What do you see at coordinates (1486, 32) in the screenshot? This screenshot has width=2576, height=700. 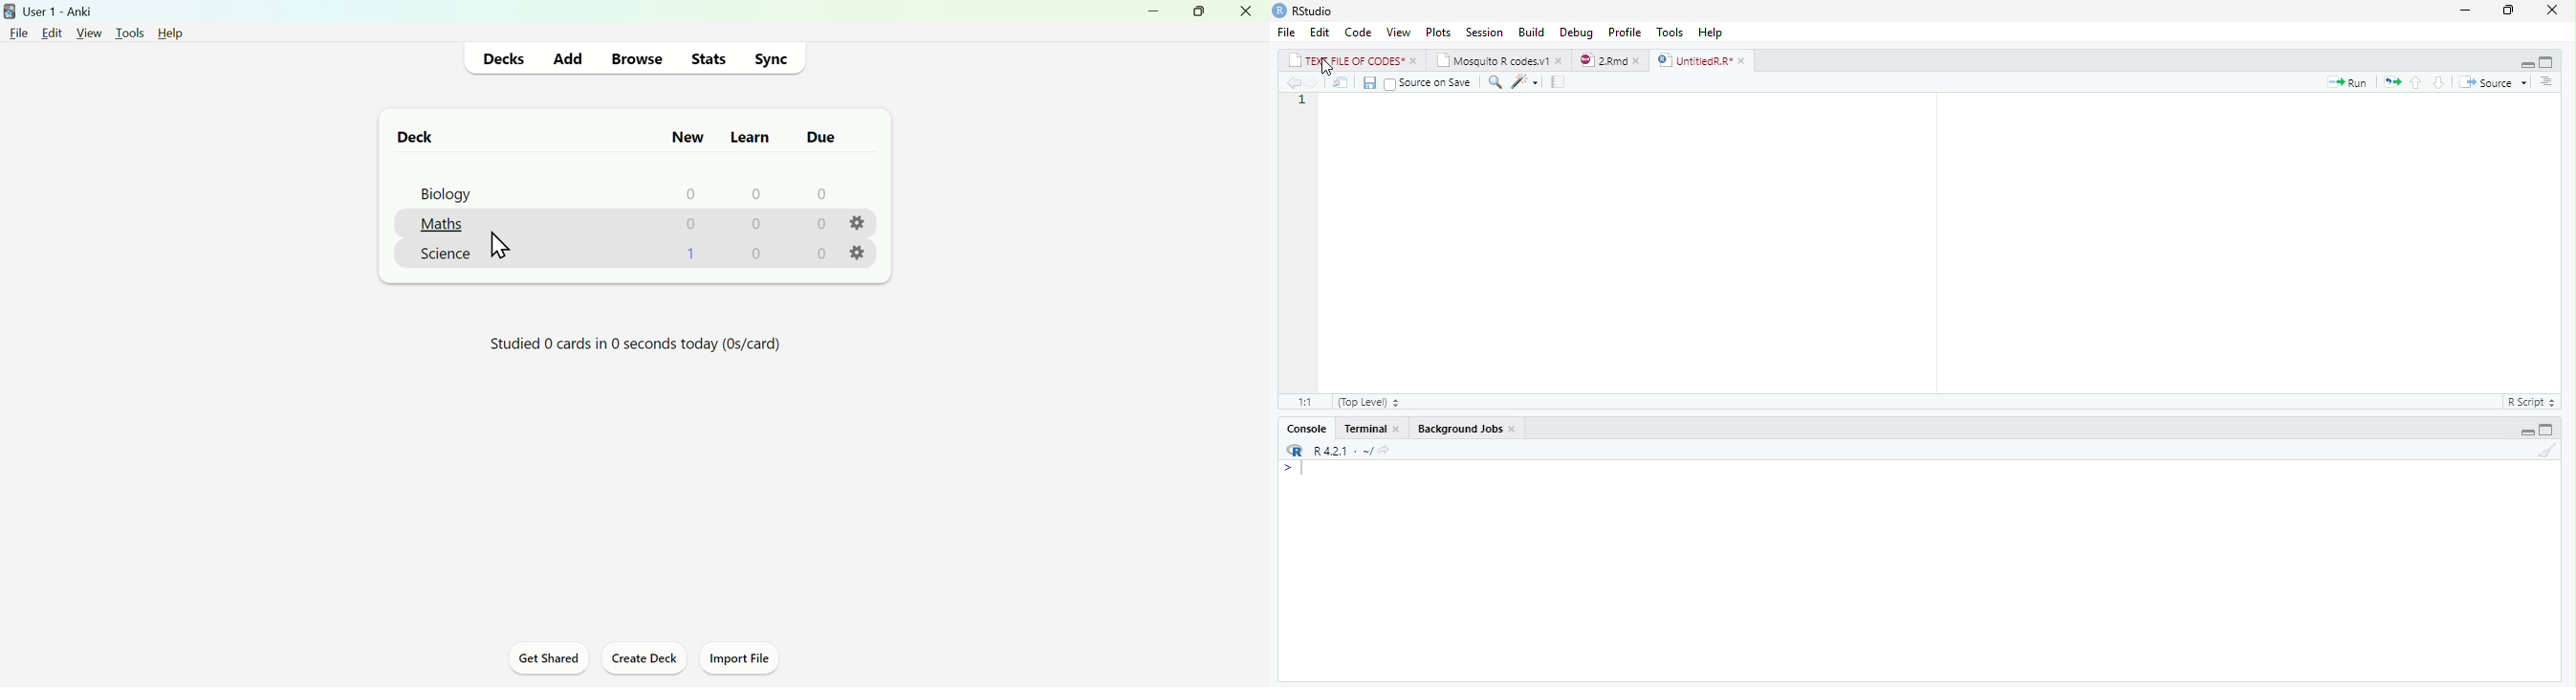 I see `Session` at bounding box center [1486, 32].